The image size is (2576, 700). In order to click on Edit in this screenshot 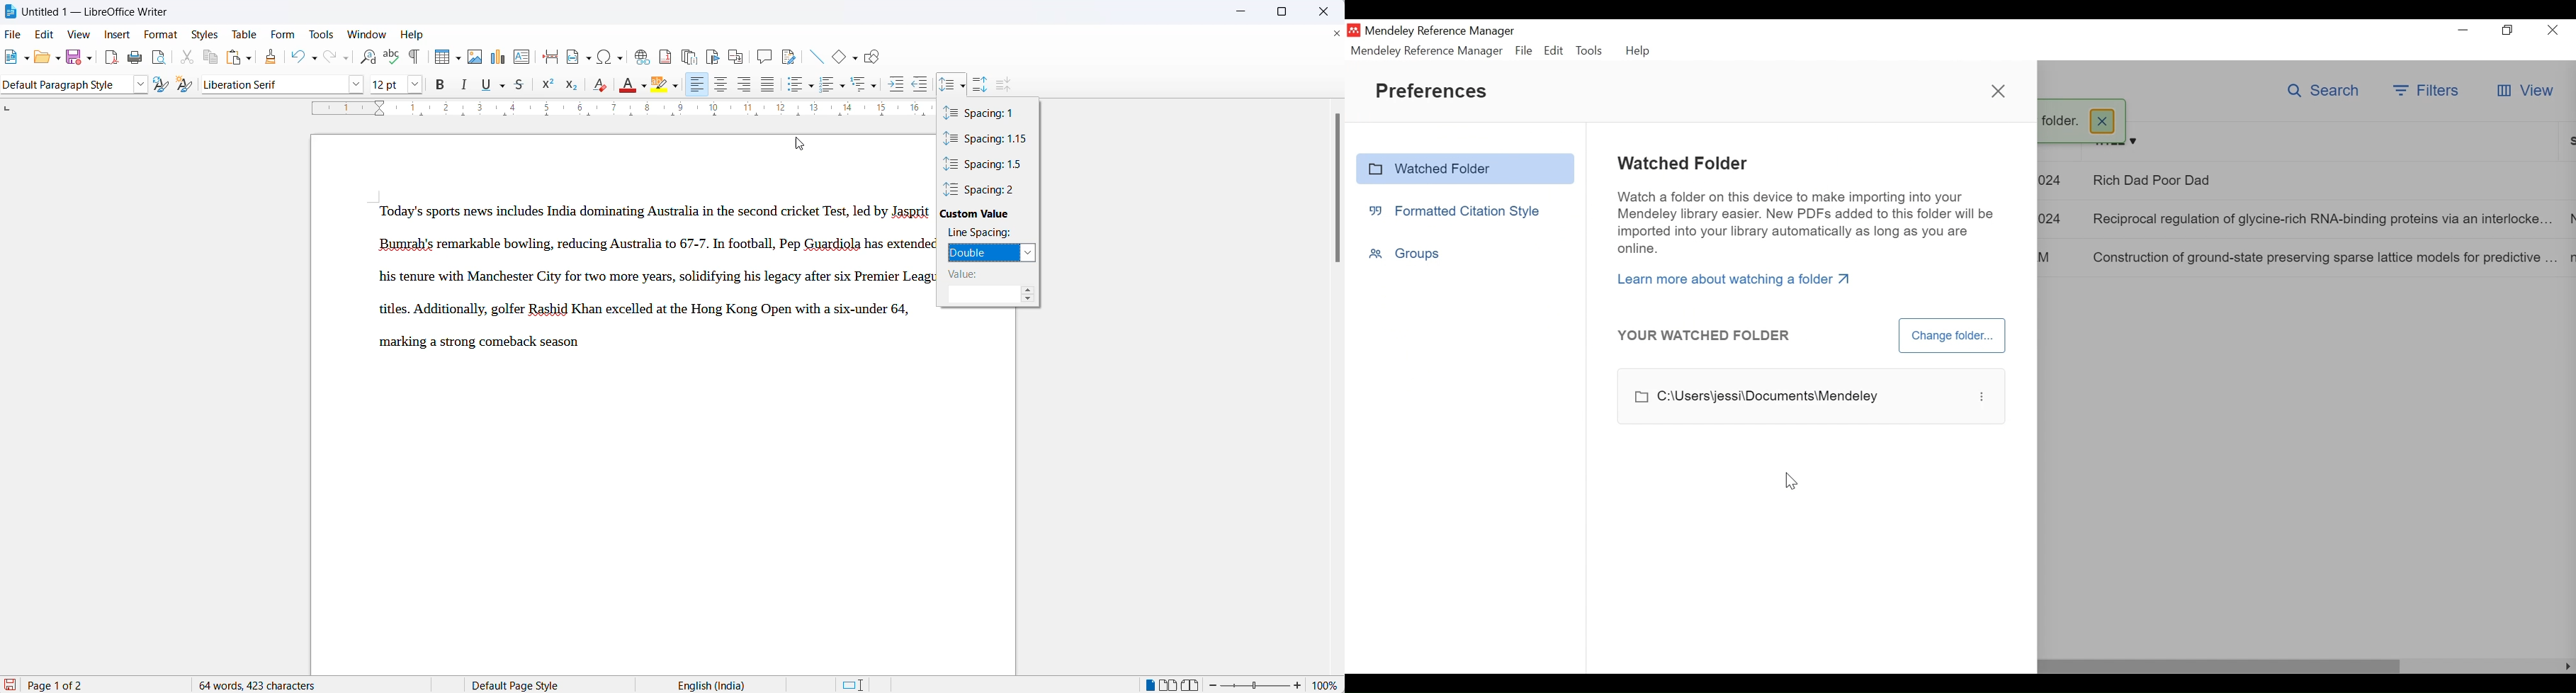, I will do `click(1554, 52)`.